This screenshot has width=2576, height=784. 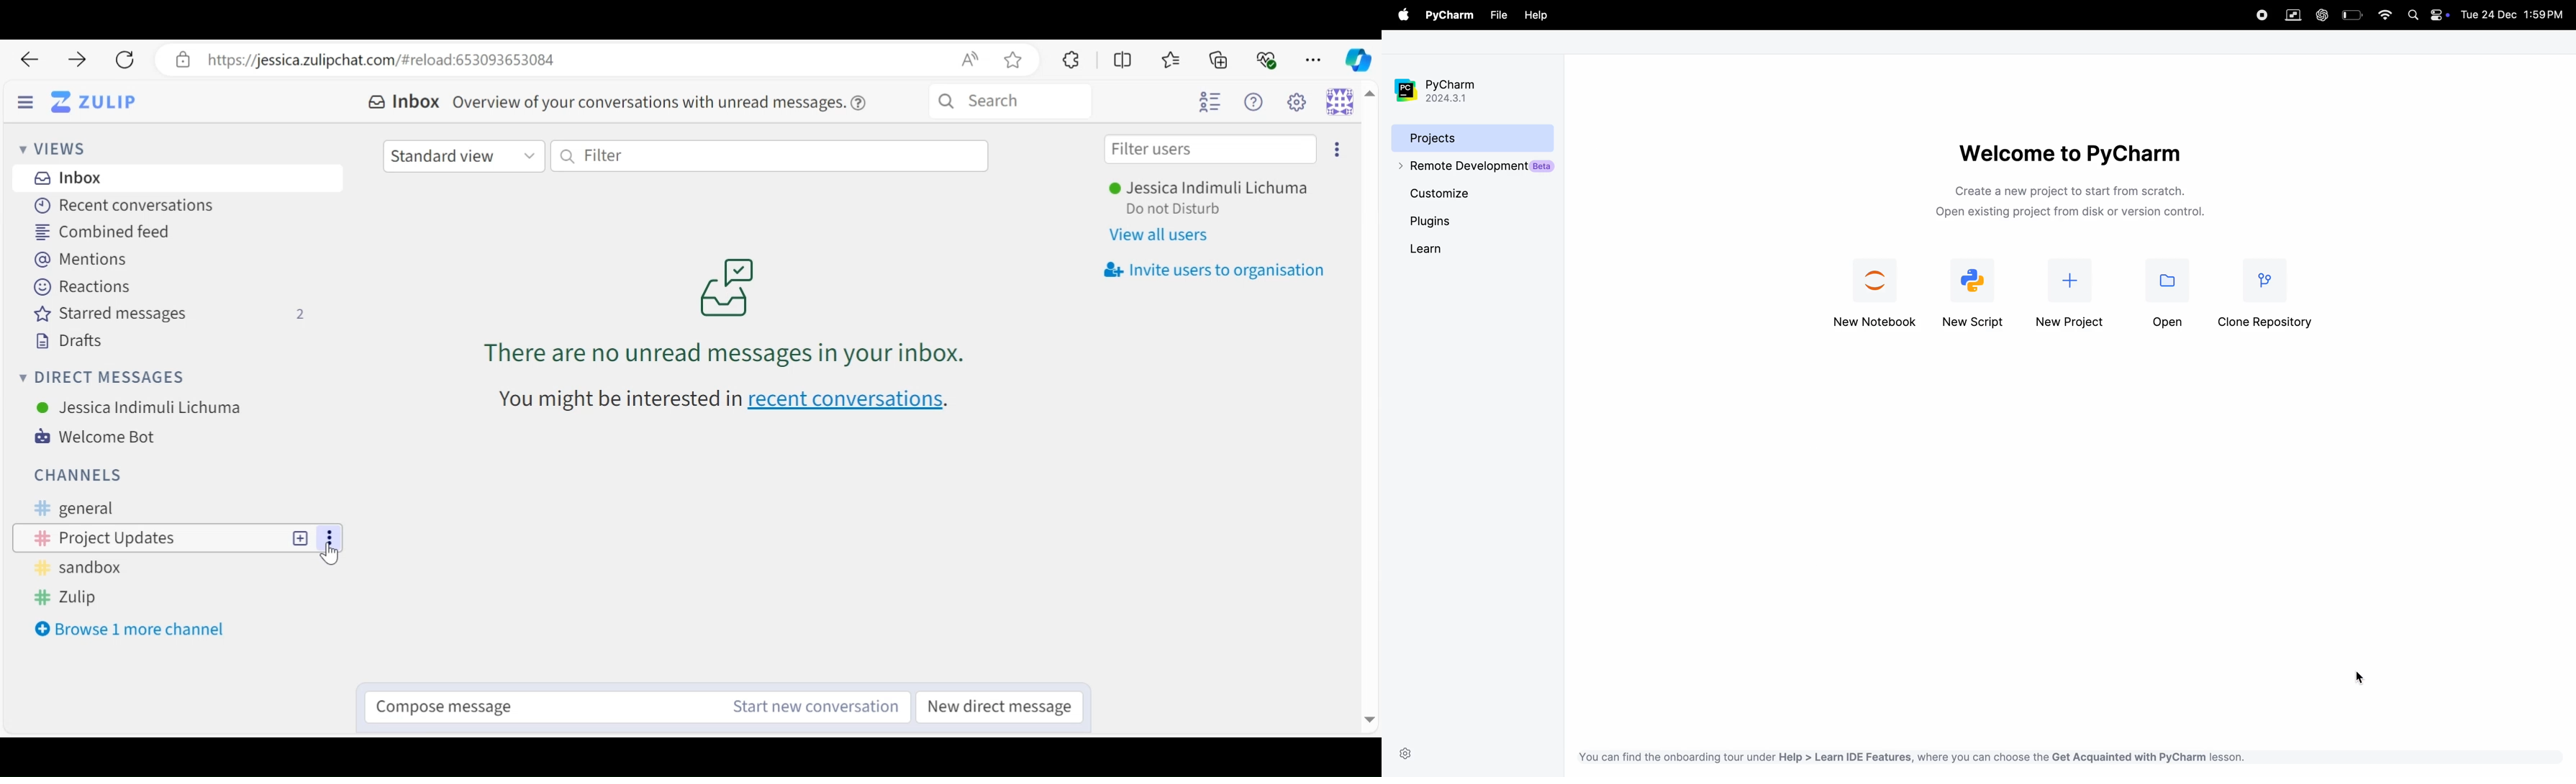 What do you see at coordinates (25, 104) in the screenshot?
I see `Hide ` at bounding box center [25, 104].